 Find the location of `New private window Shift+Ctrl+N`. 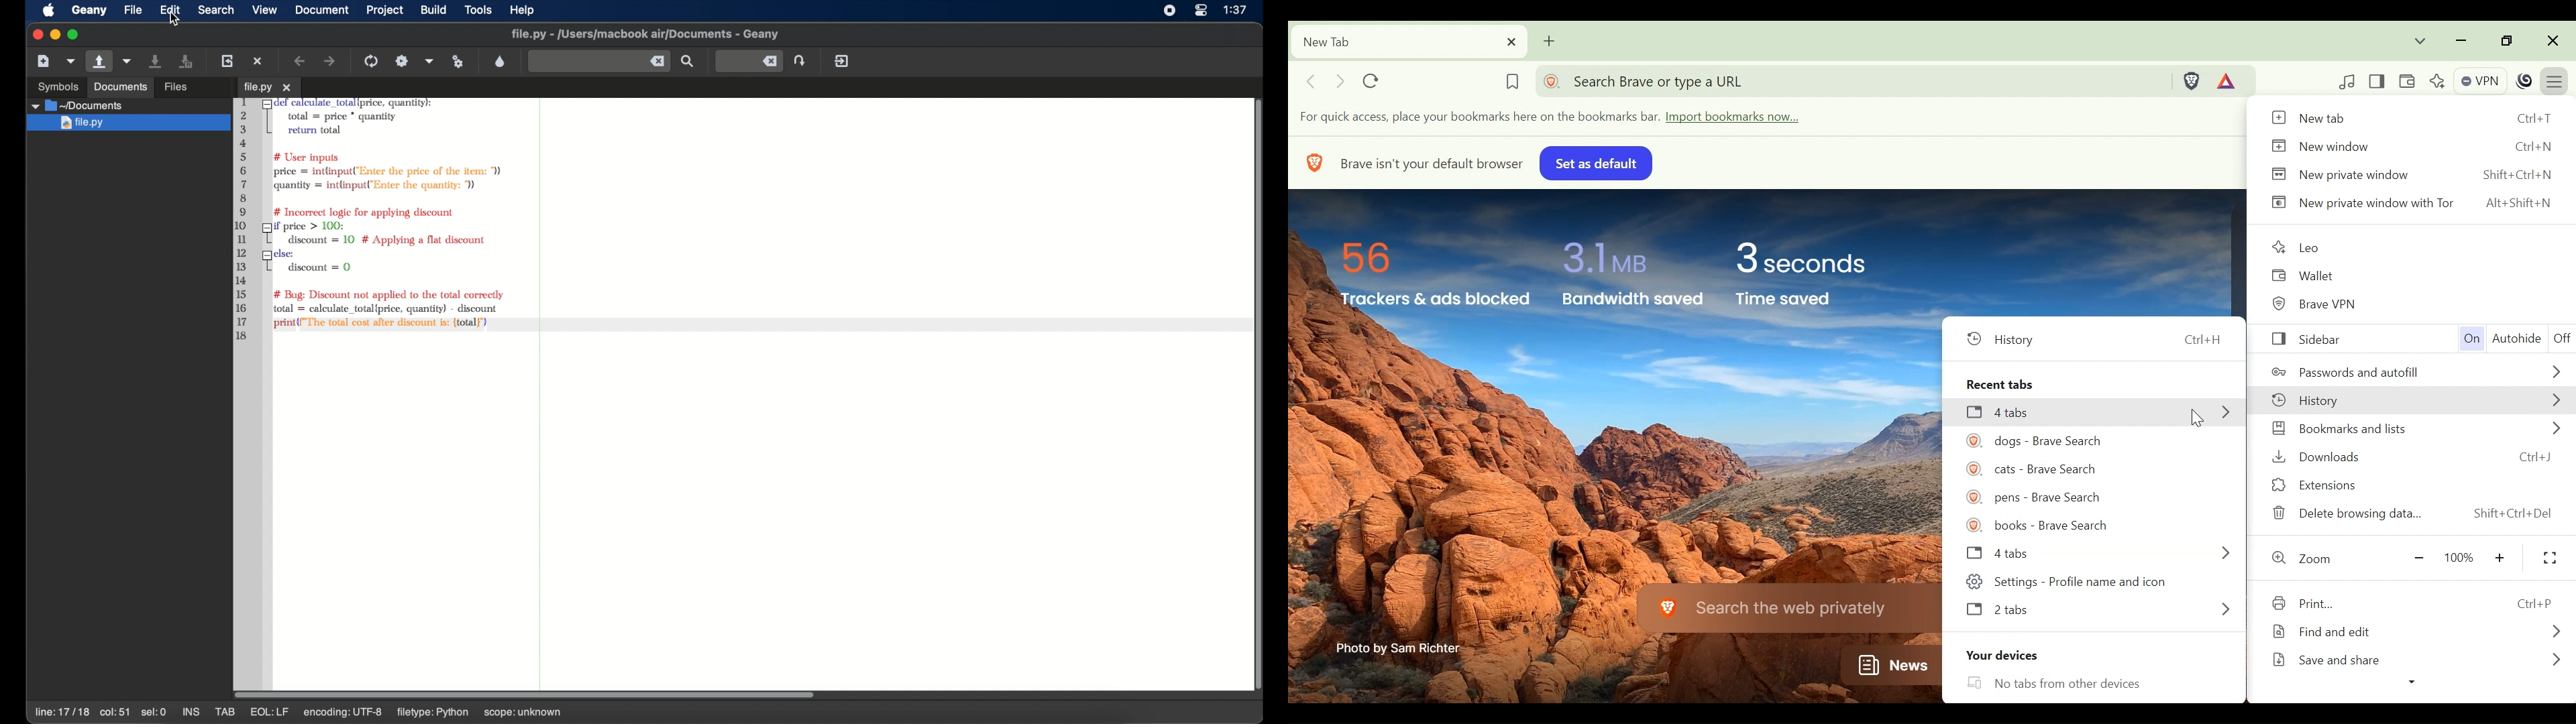

New private window Shift+Ctrl+N is located at coordinates (2414, 174).